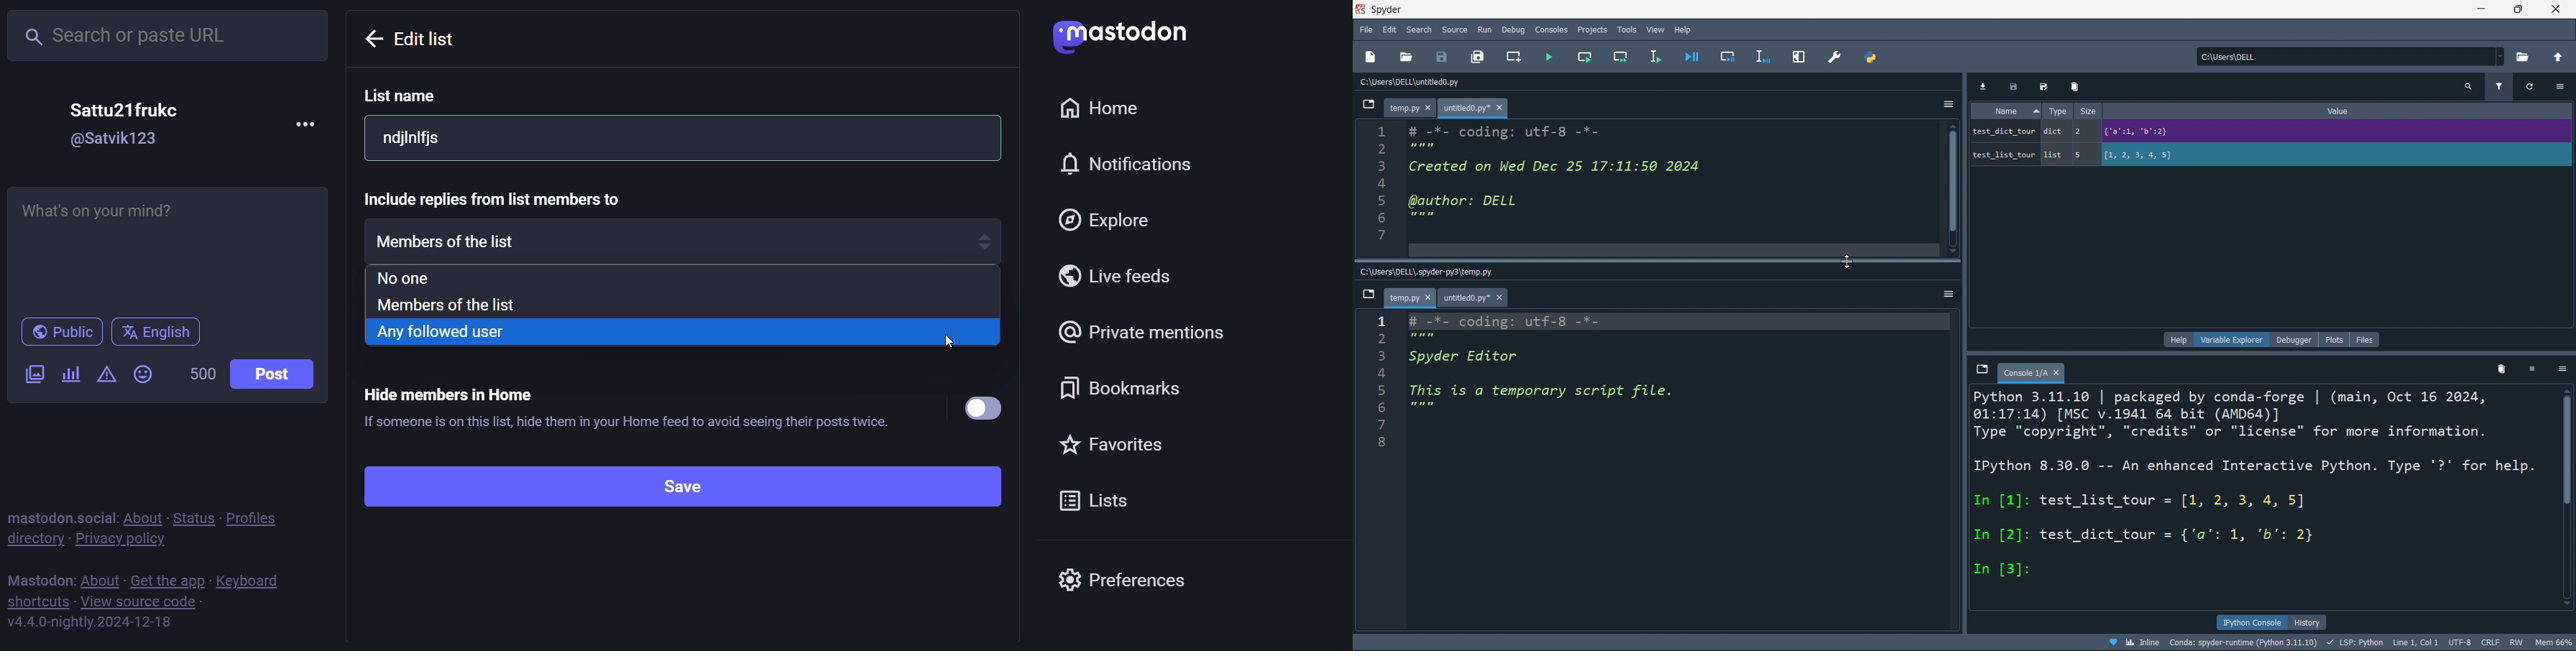 This screenshot has height=672, width=2576. What do you see at coordinates (1695, 57) in the screenshot?
I see `debug file` at bounding box center [1695, 57].